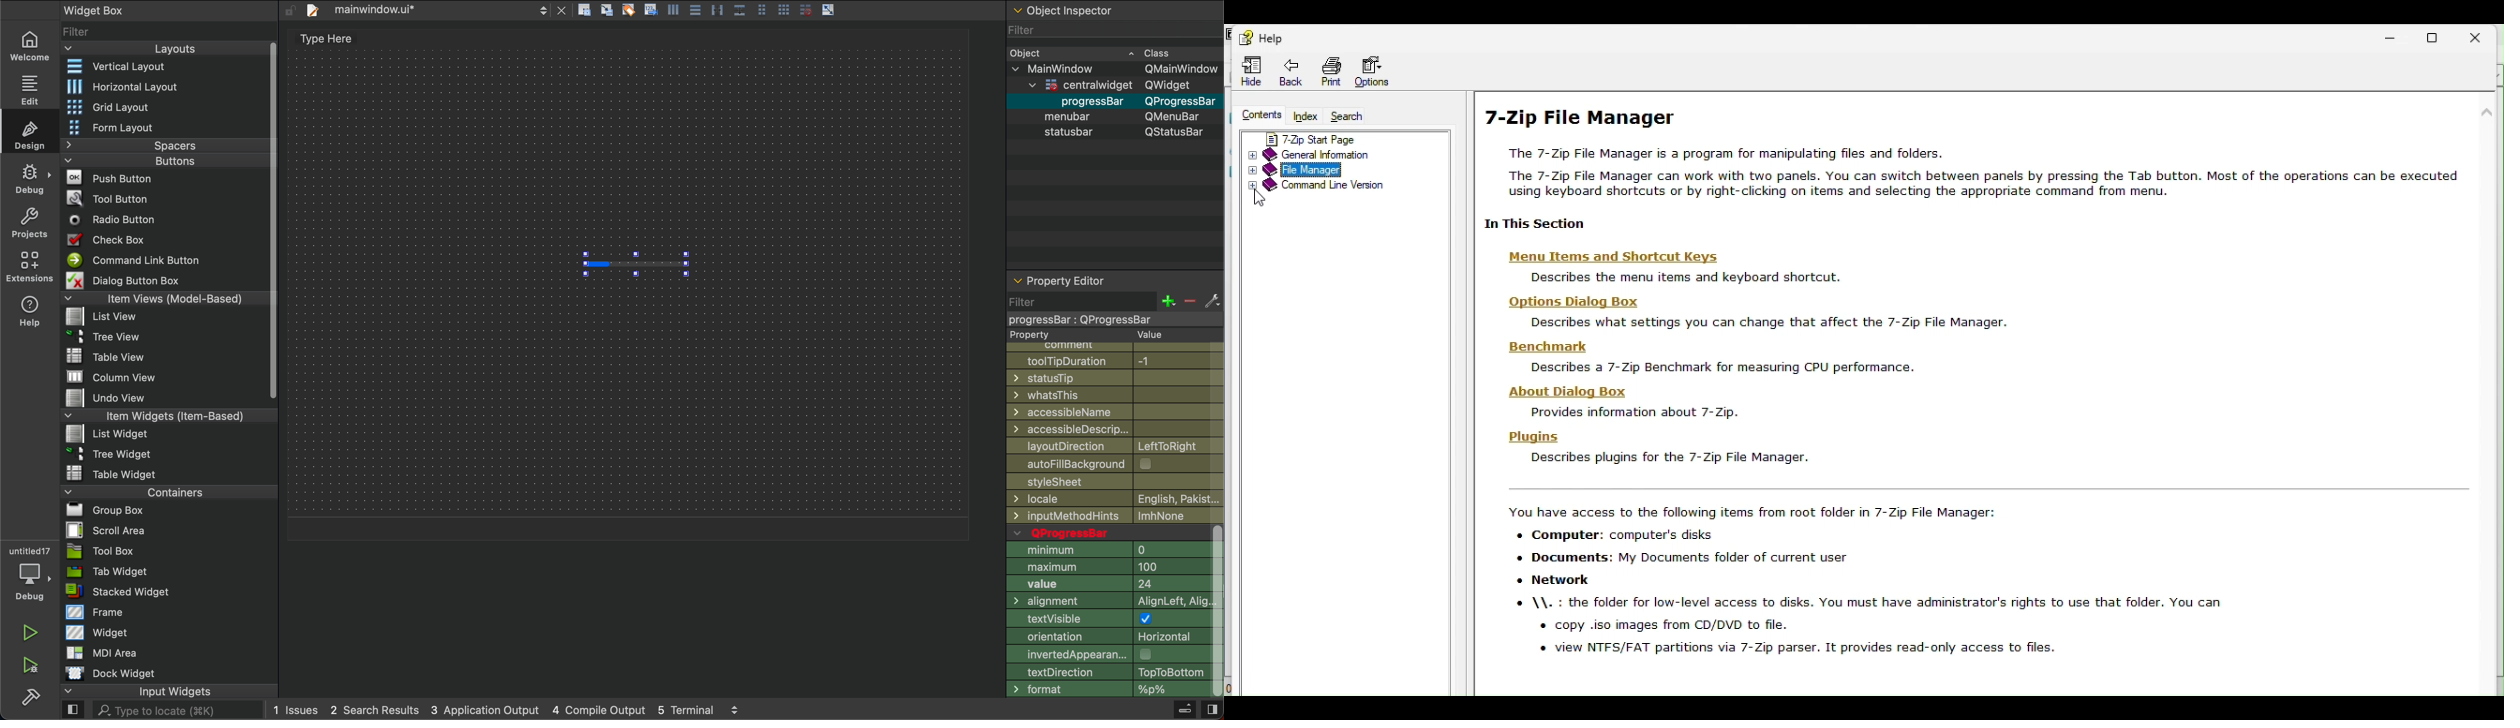 This screenshot has height=728, width=2520. What do you see at coordinates (1348, 116) in the screenshot?
I see `Search gur` at bounding box center [1348, 116].